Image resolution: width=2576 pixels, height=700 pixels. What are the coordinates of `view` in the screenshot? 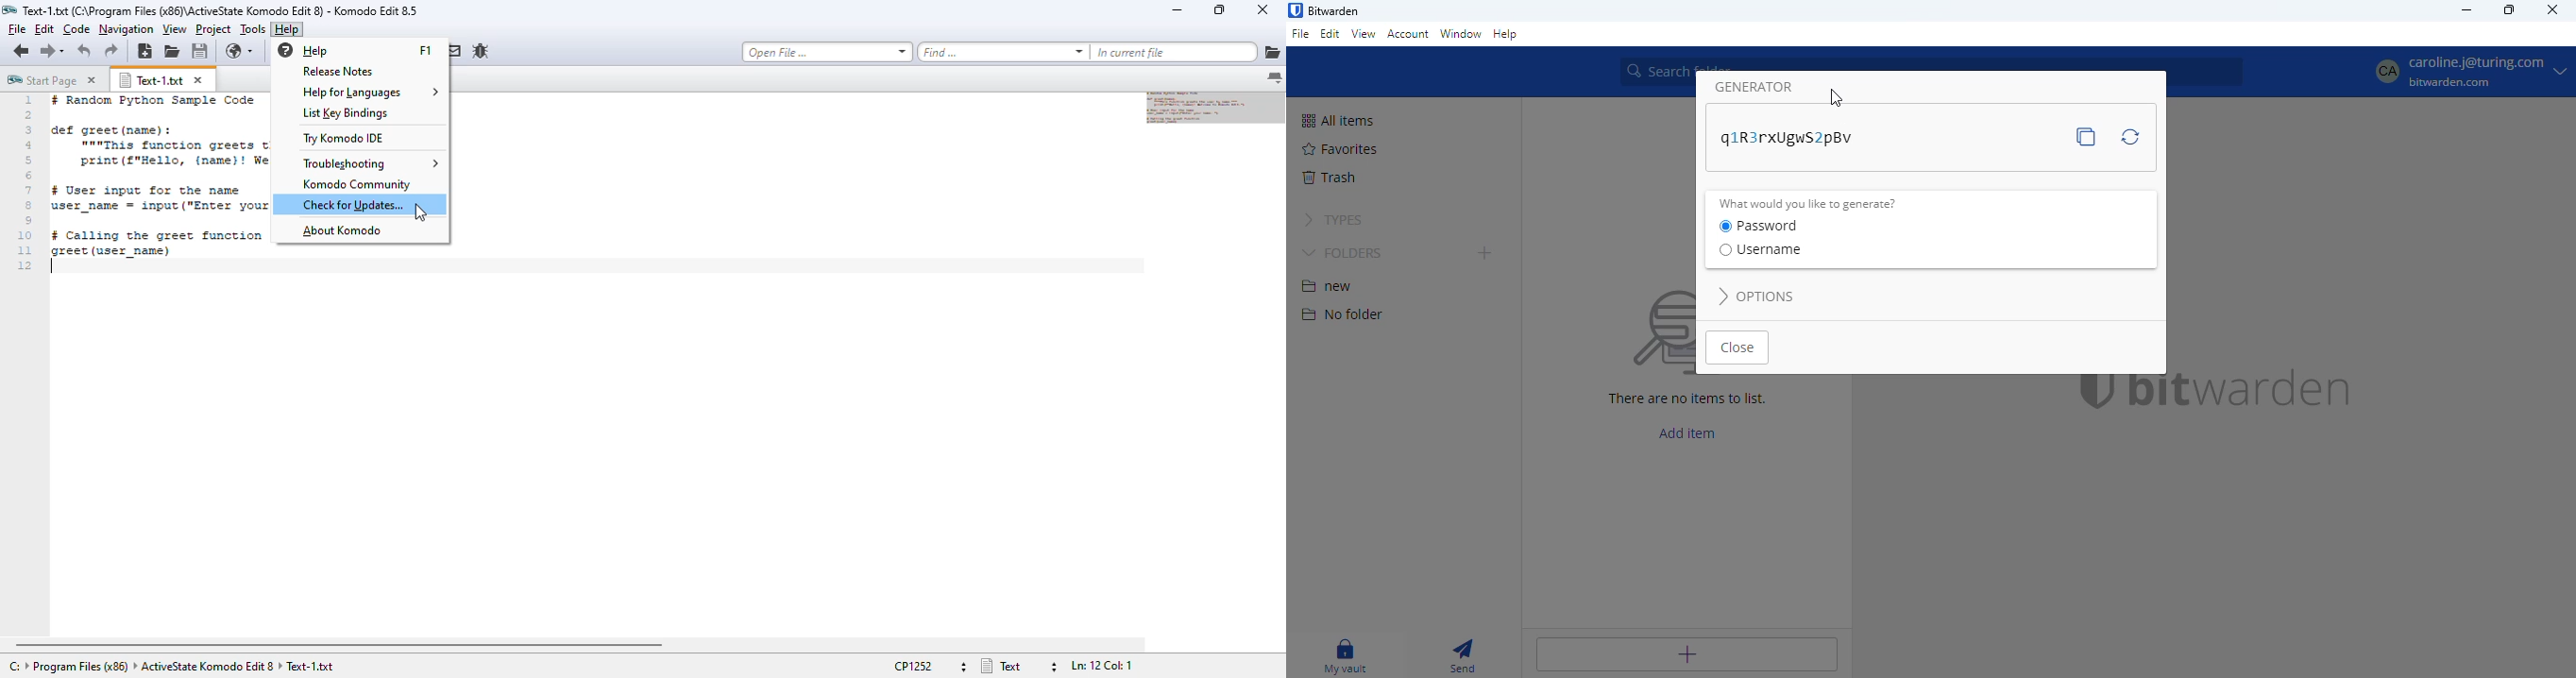 It's located at (1364, 33).